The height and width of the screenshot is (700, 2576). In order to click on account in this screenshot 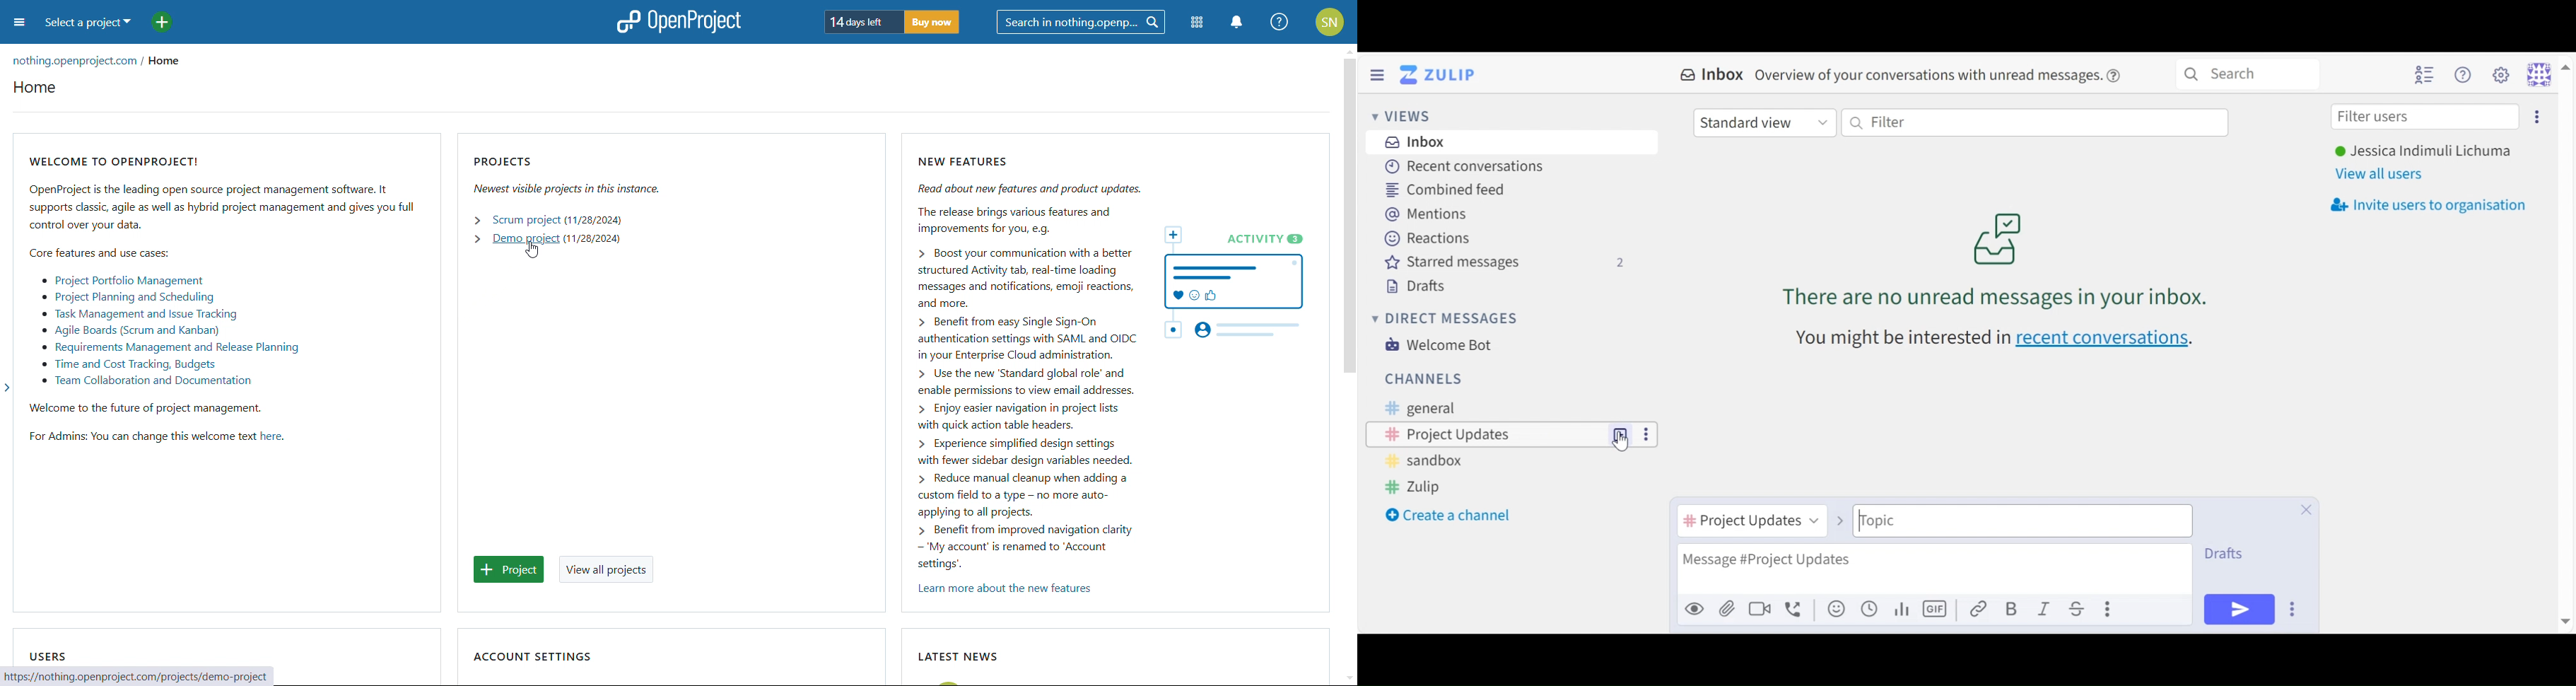, I will do `click(1329, 21)`.